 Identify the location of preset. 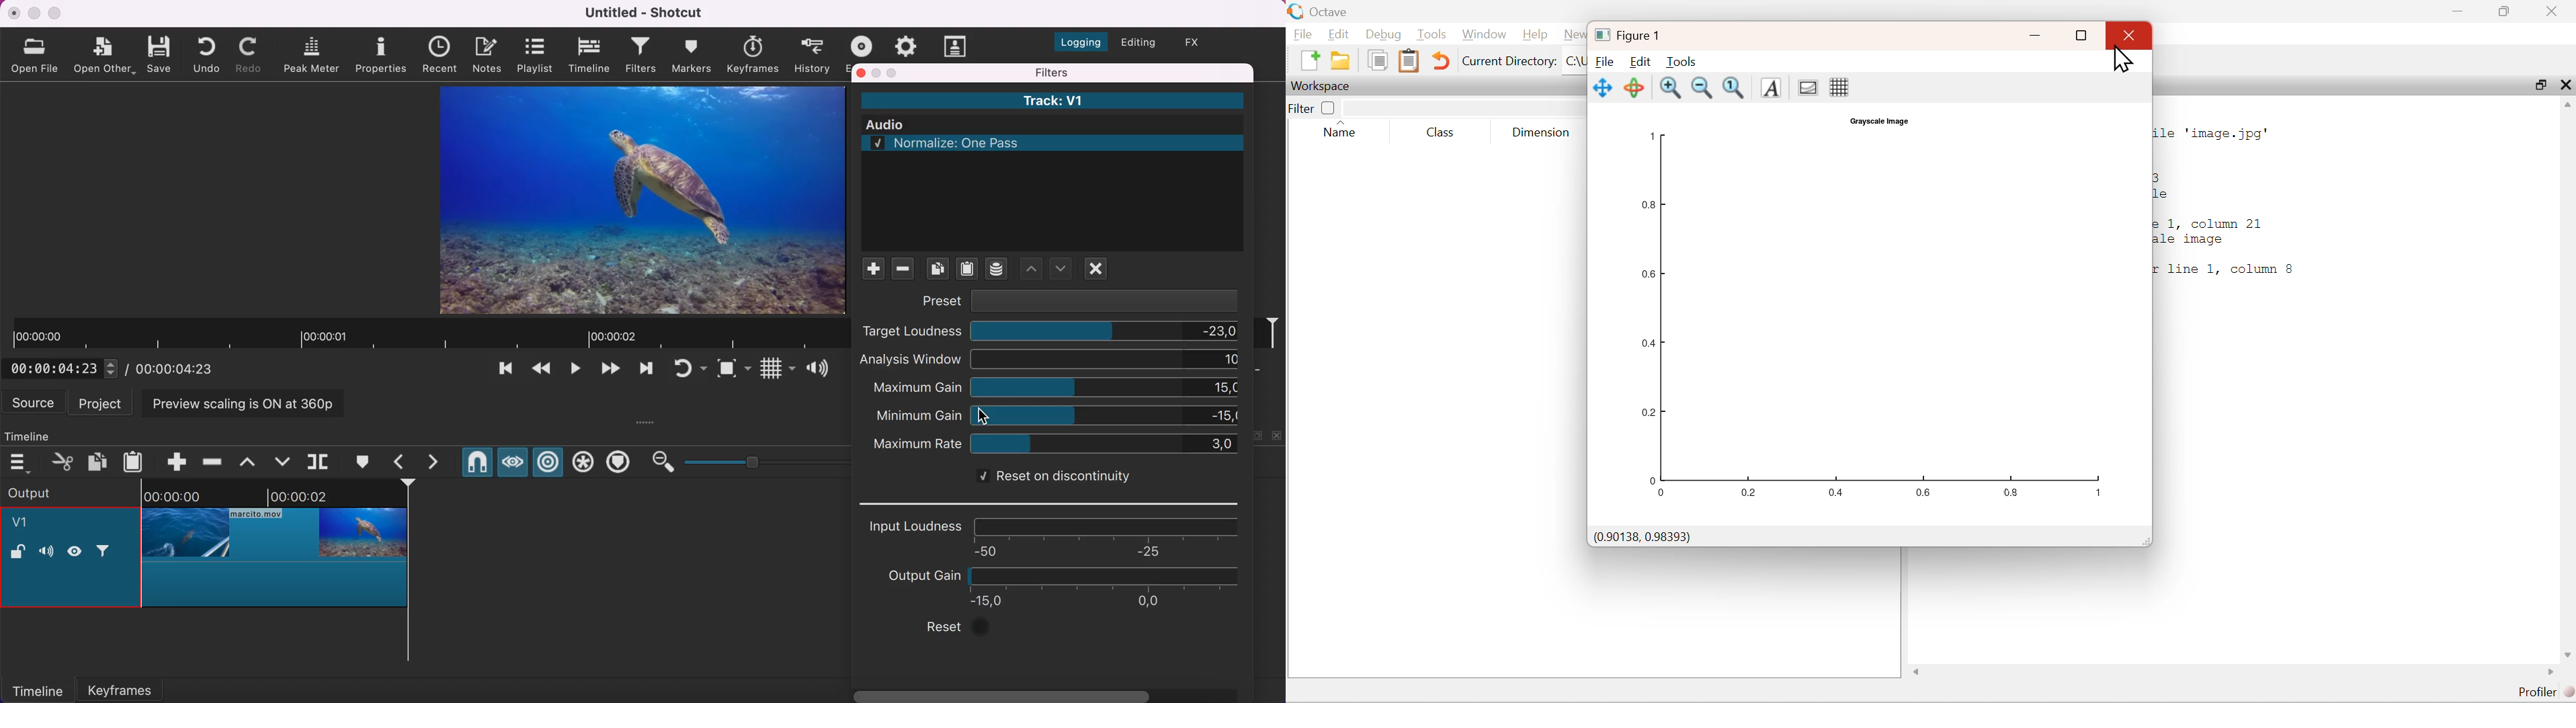
(1079, 300).